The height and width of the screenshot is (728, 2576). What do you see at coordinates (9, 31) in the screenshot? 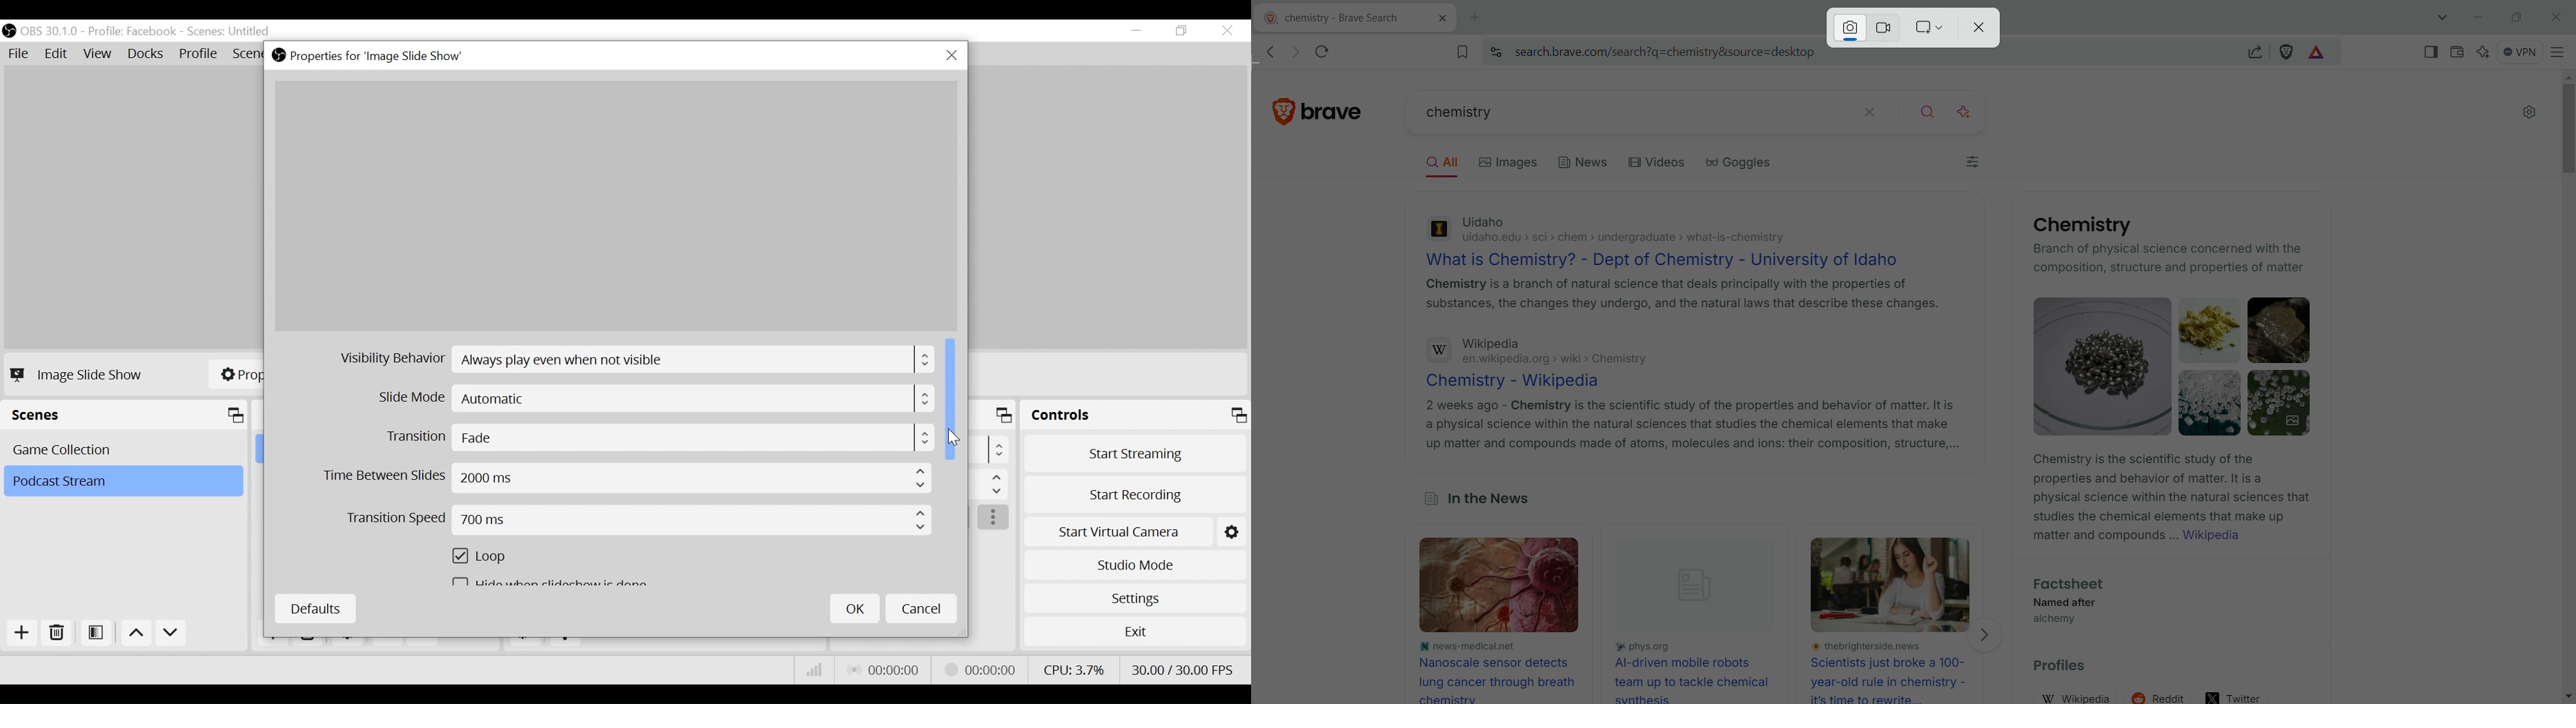
I see `OBS Desktop Icon` at bounding box center [9, 31].